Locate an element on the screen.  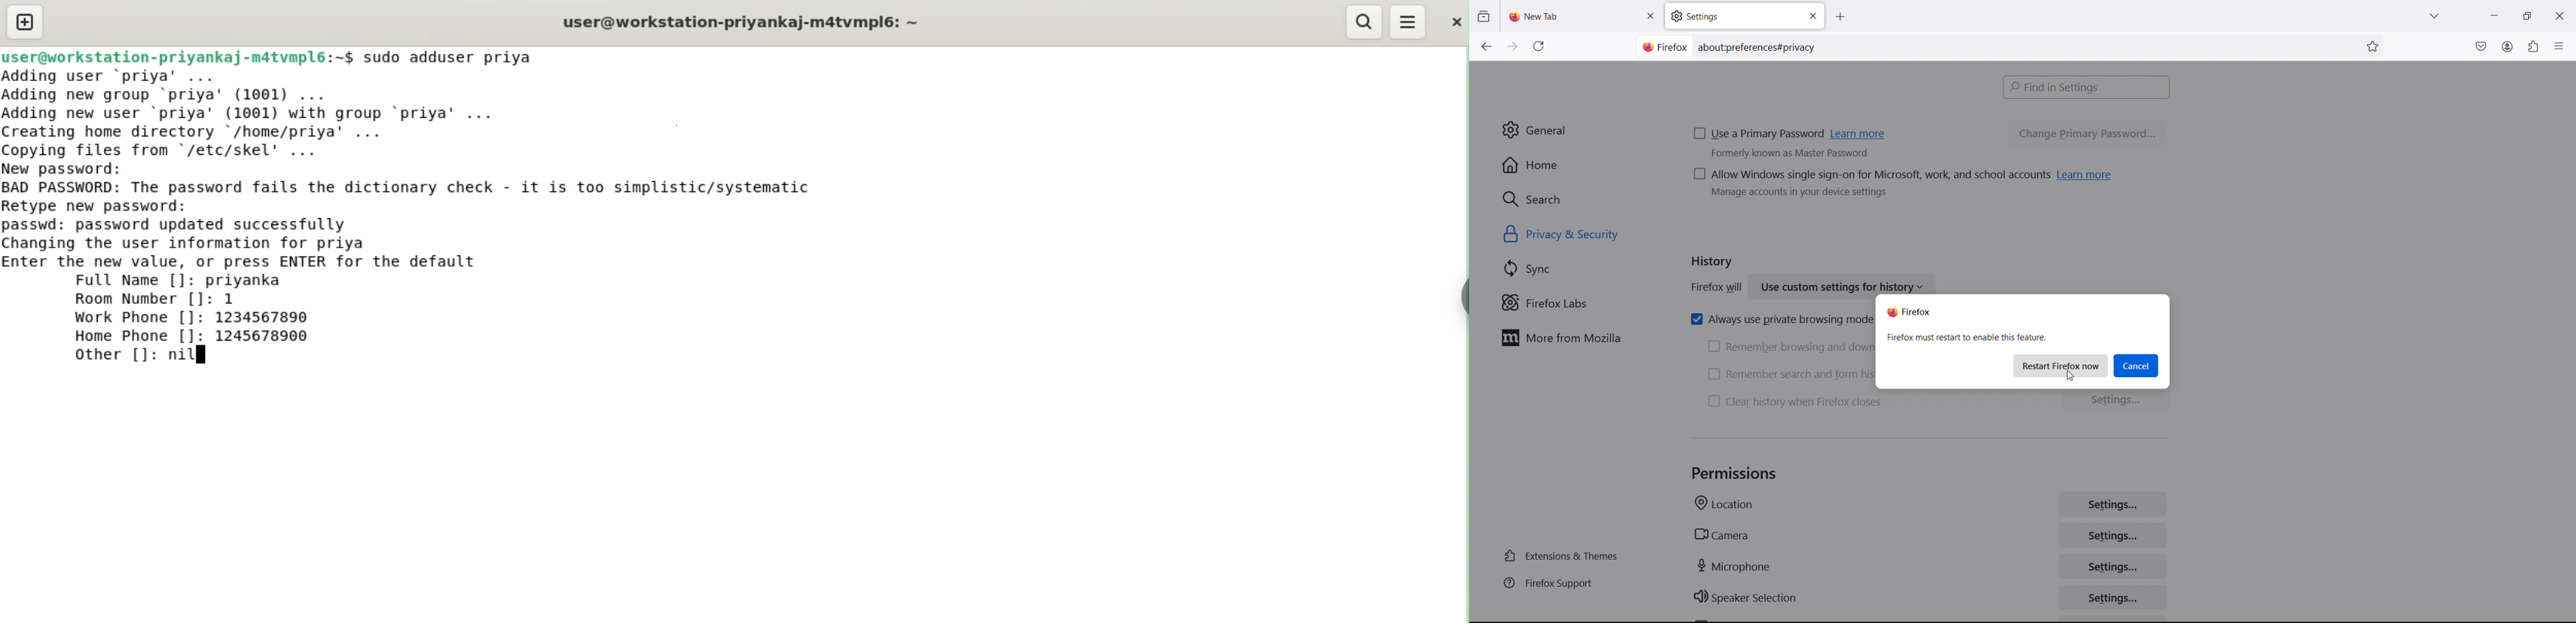
firefox logo is located at coordinates (1910, 312).